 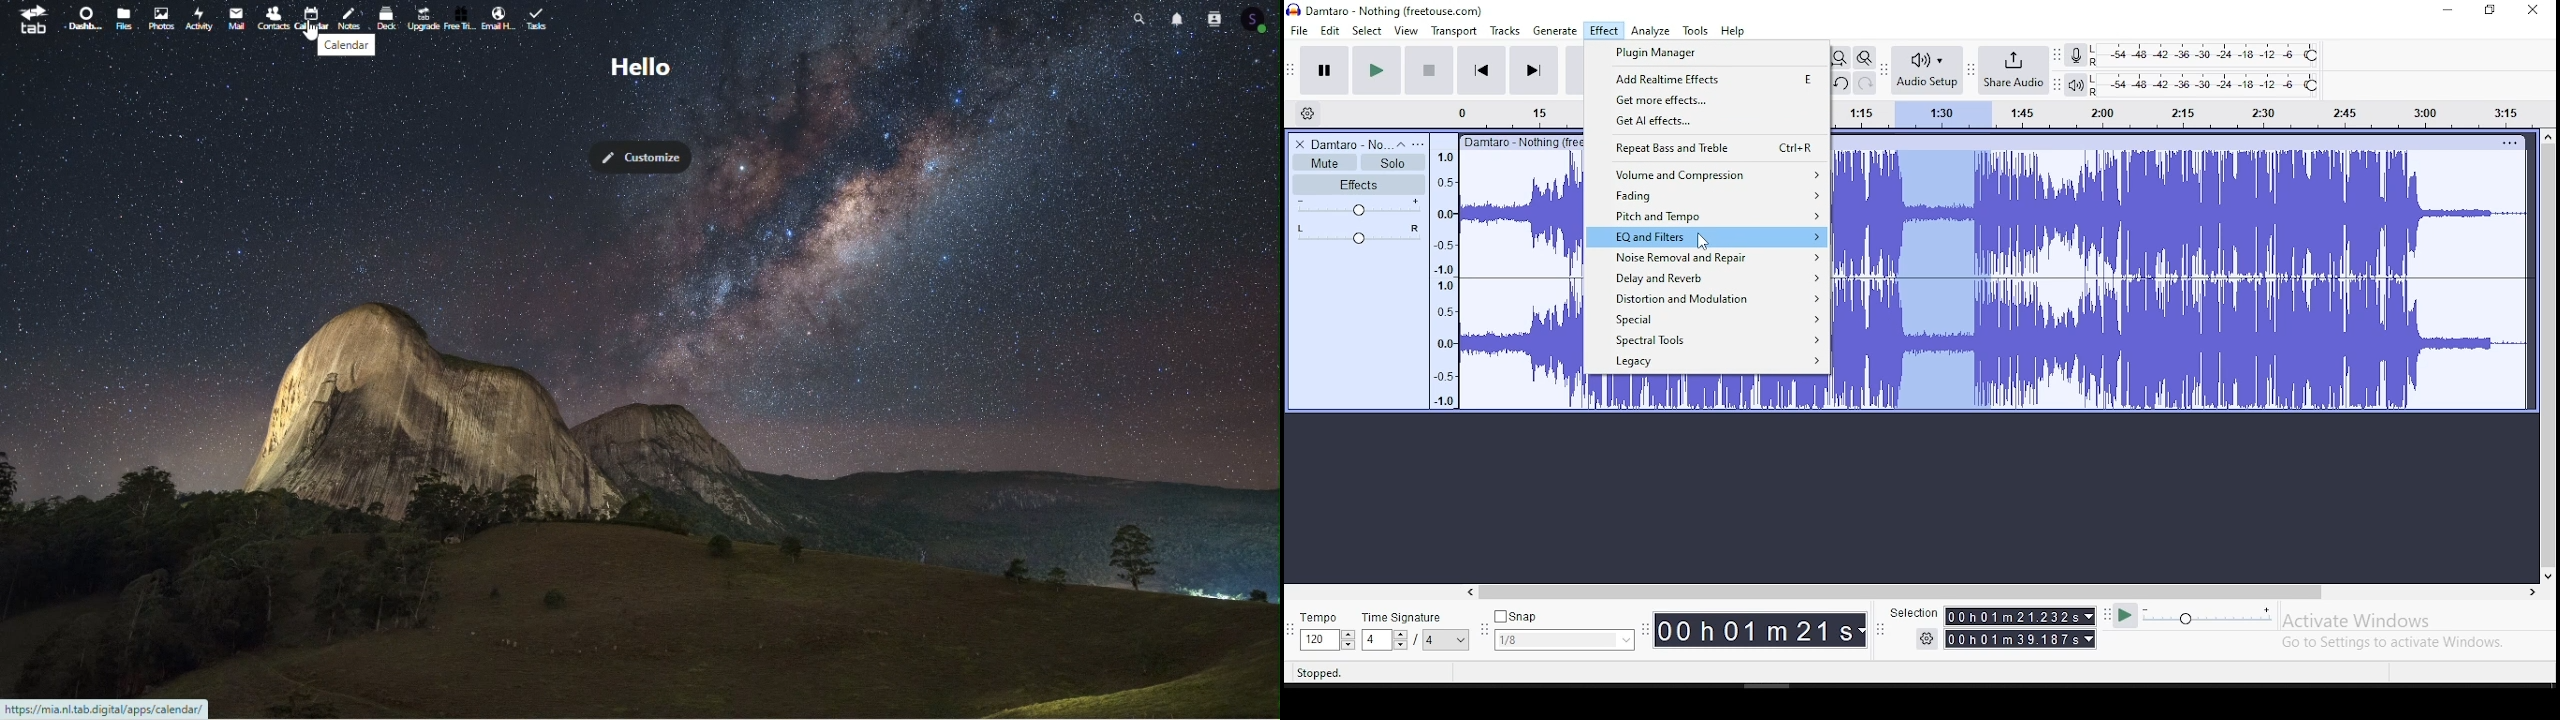 I want to click on Damtaro No, so click(x=1350, y=144).